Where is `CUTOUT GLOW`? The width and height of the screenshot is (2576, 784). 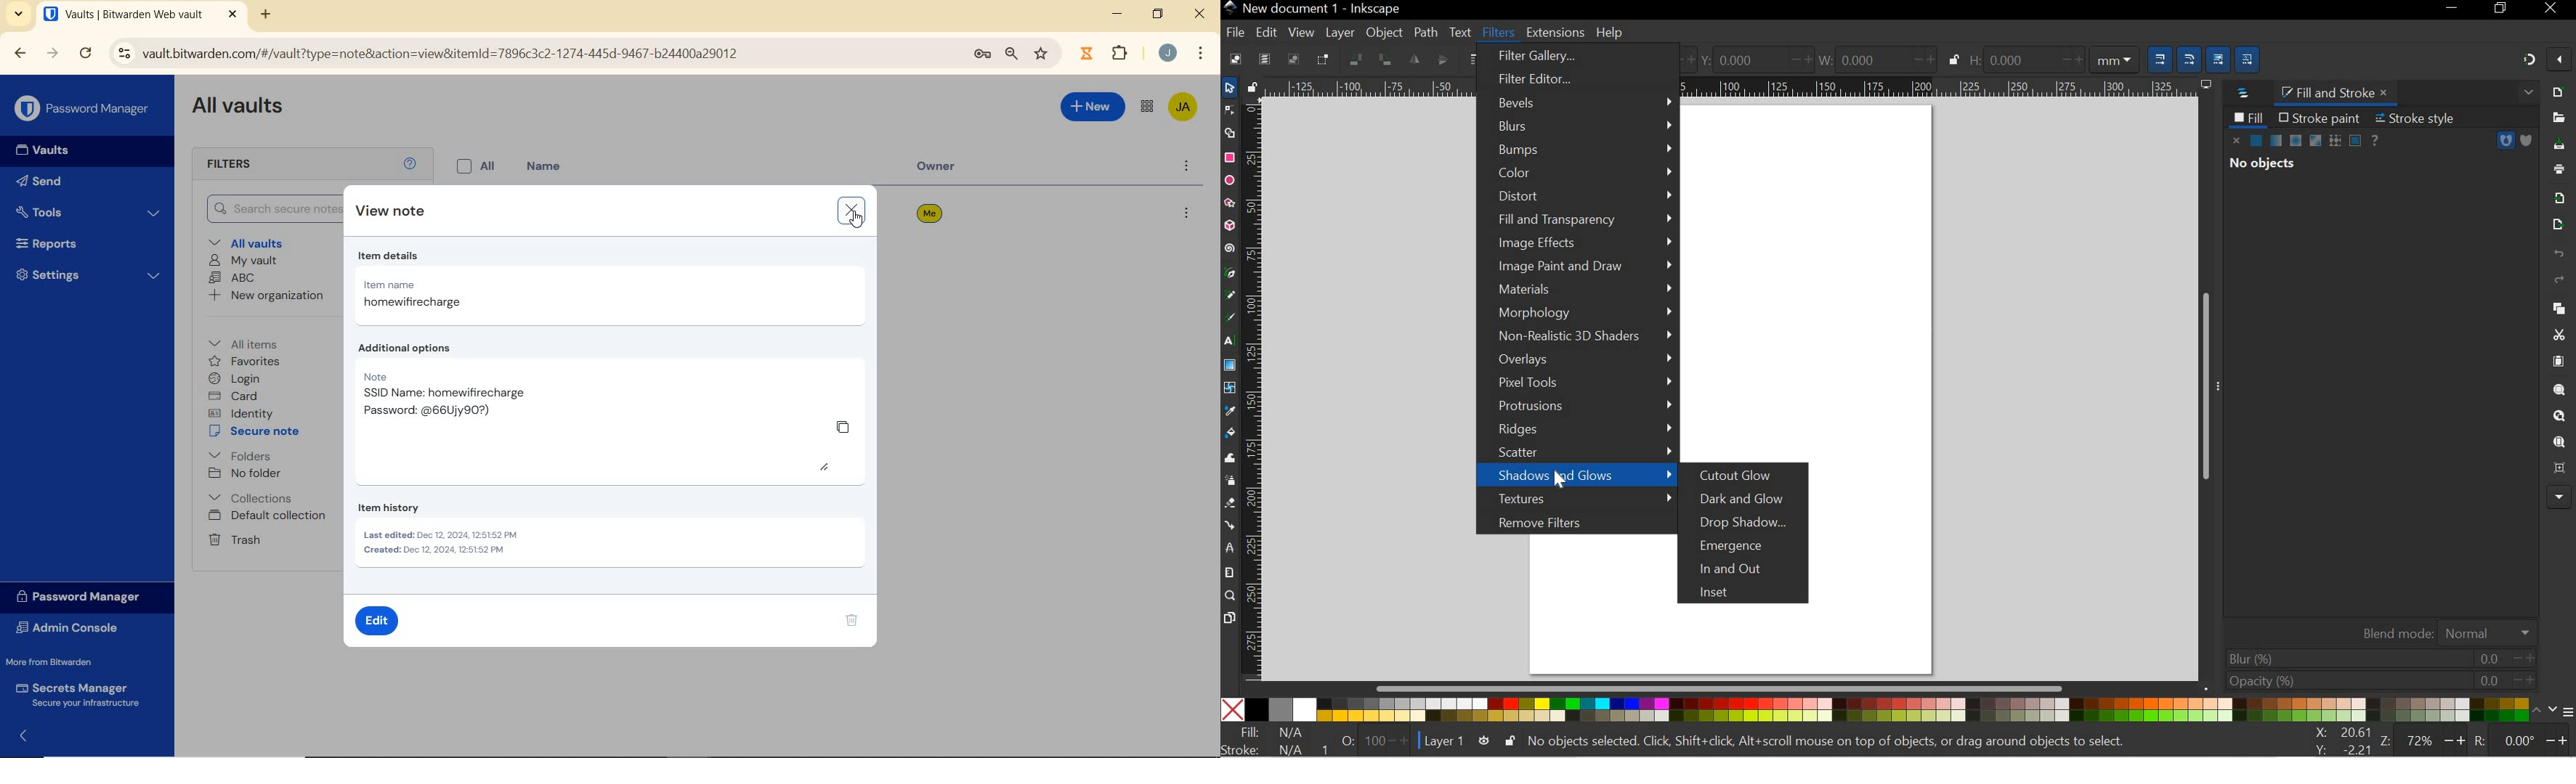
CUTOUT GLOW is located at coordinates (1743, 476).